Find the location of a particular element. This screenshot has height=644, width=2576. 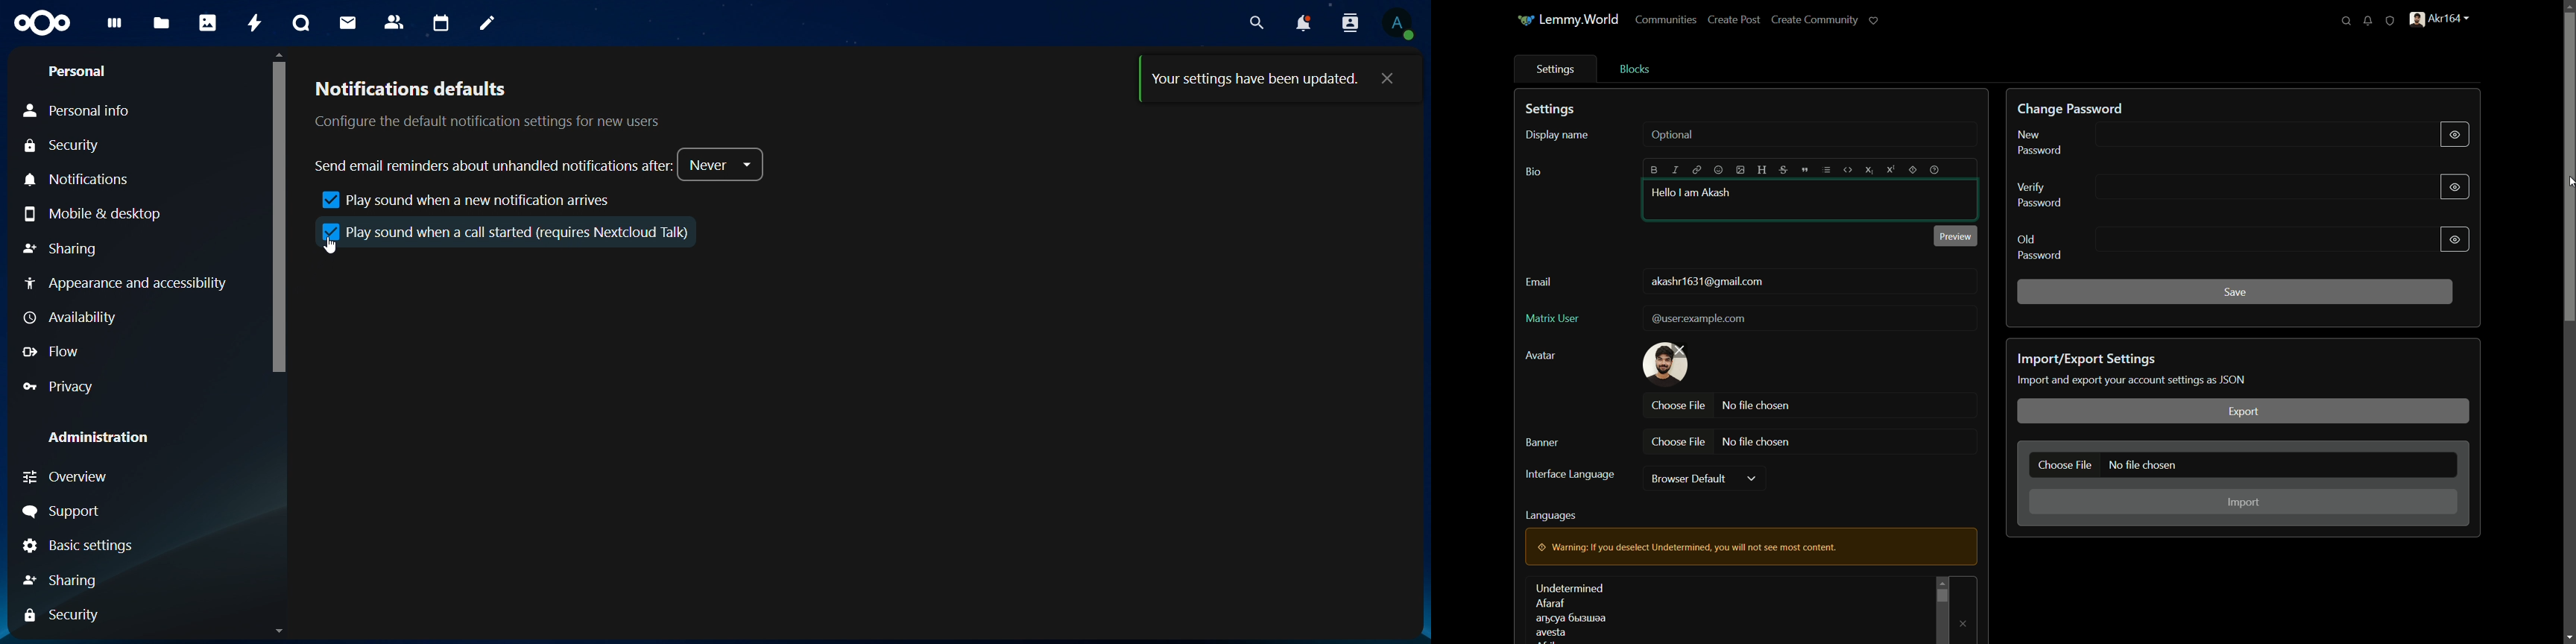

contacts is located at coordinates (394, 24).